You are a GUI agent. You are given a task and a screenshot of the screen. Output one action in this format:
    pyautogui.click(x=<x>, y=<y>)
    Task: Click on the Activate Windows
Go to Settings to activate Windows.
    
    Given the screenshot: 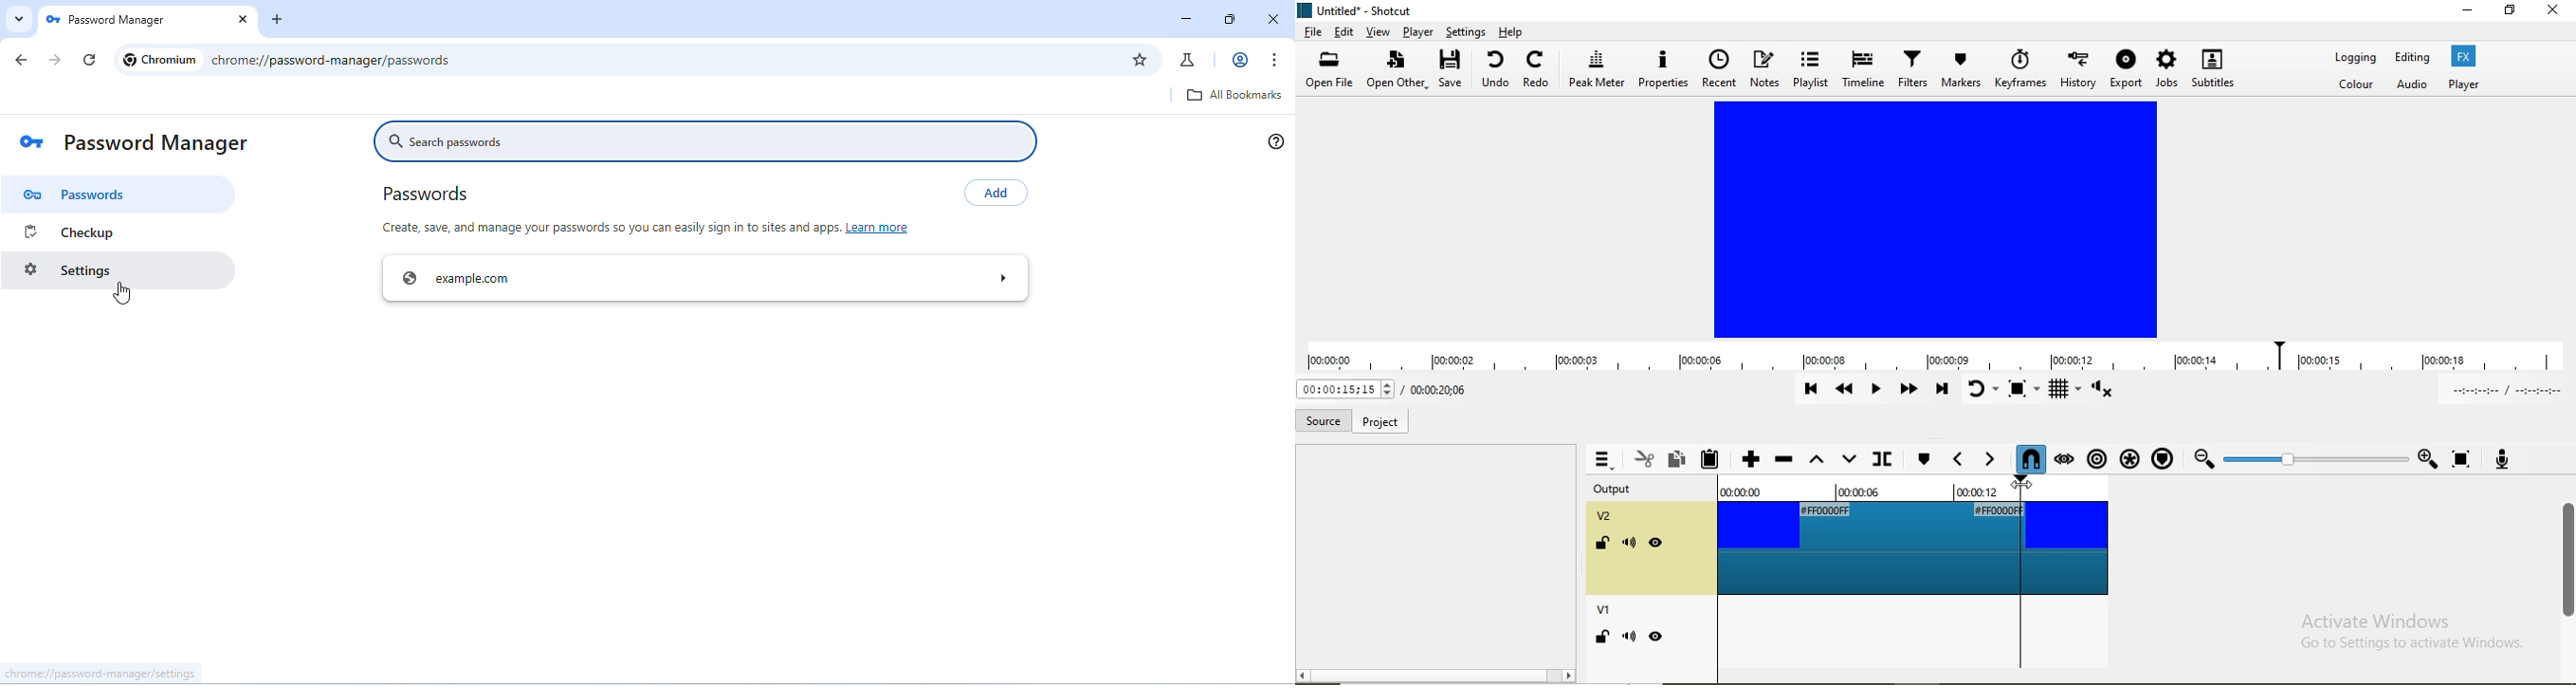 What is the action you would take?
    pyautogui.click(x=2409, y=632)
    